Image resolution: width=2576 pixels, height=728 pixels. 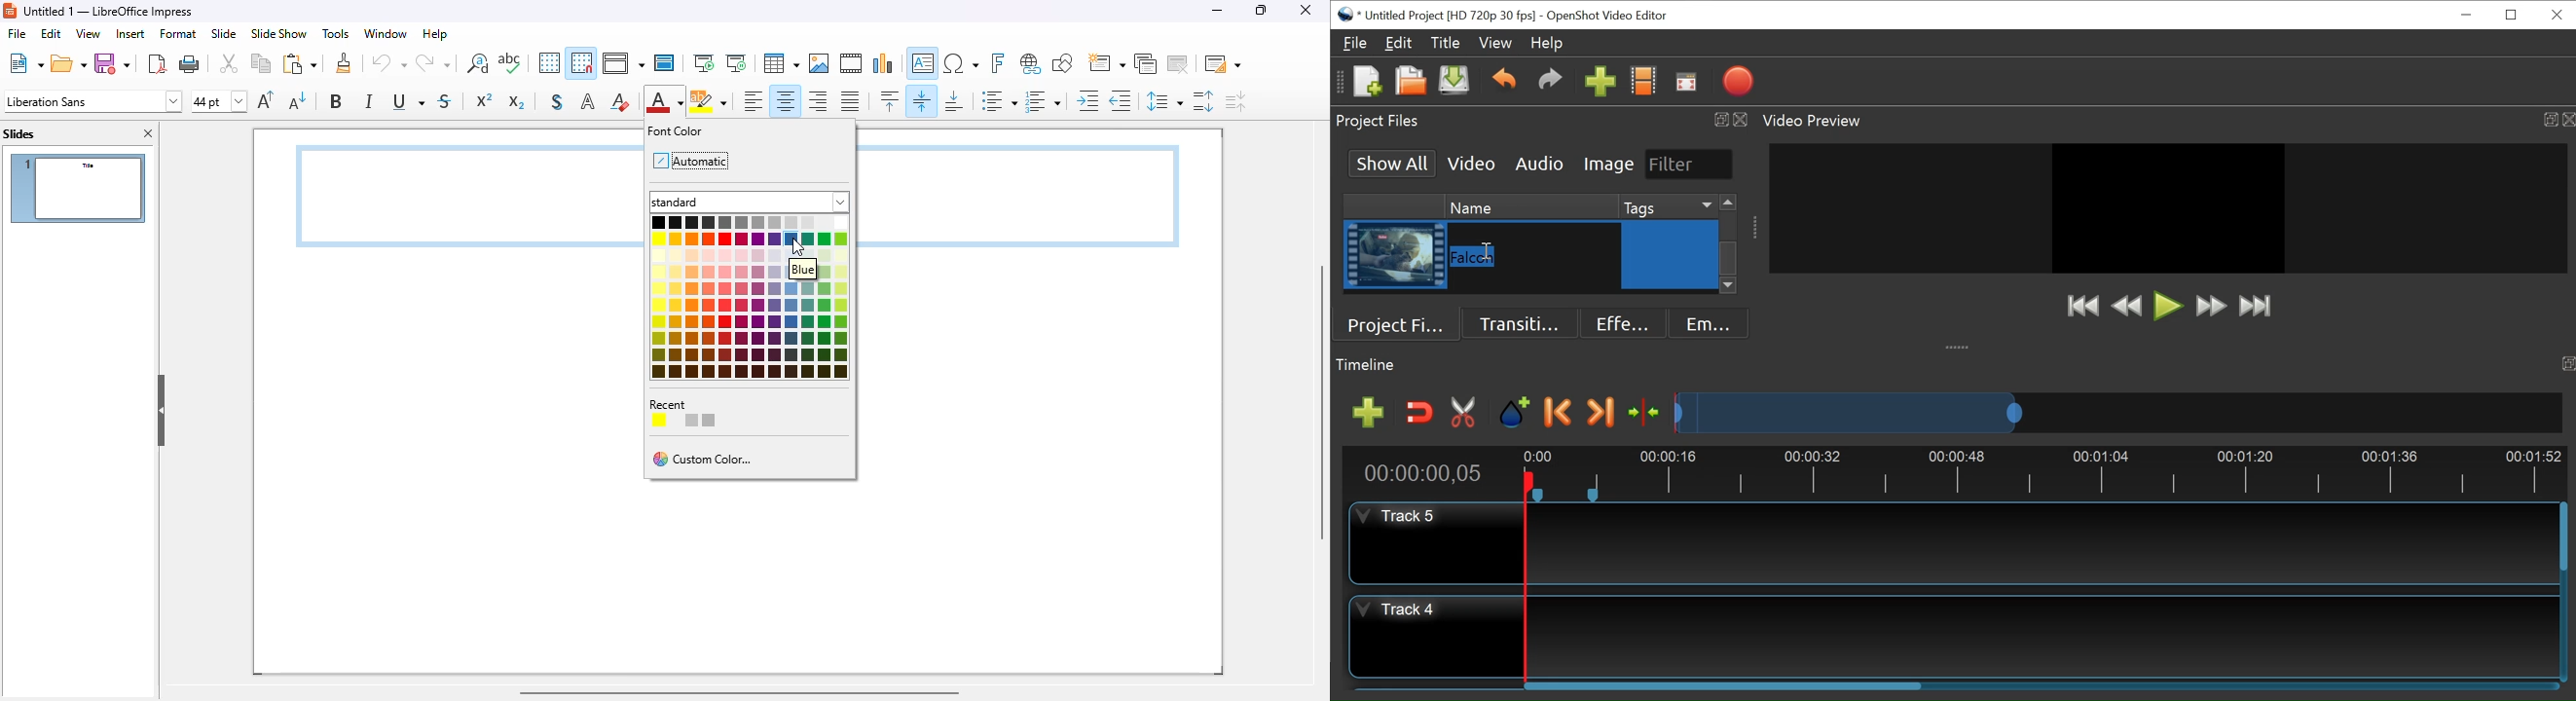 I want to click on slide, so click(x=224, y=34).